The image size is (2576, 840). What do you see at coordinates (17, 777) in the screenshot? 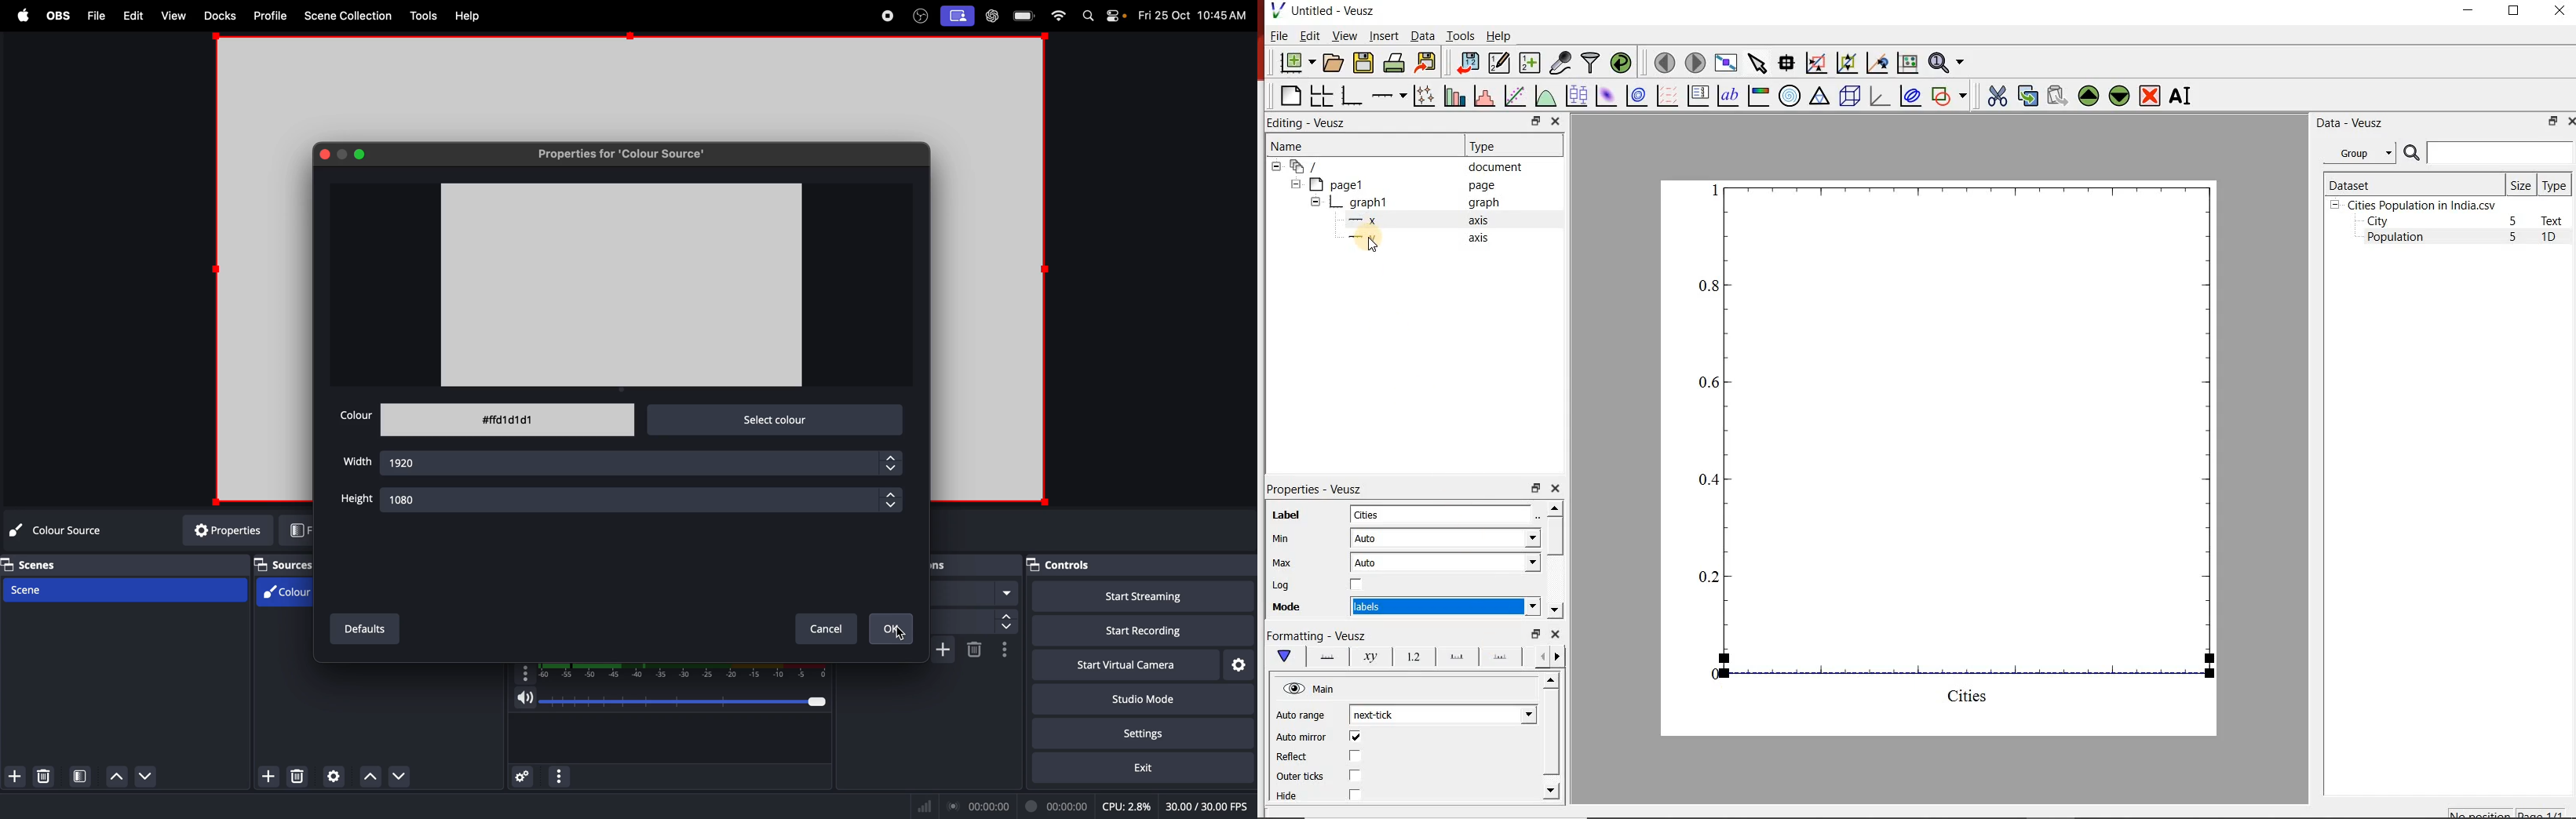
I see `add scene` at bounding box center [17, 777].